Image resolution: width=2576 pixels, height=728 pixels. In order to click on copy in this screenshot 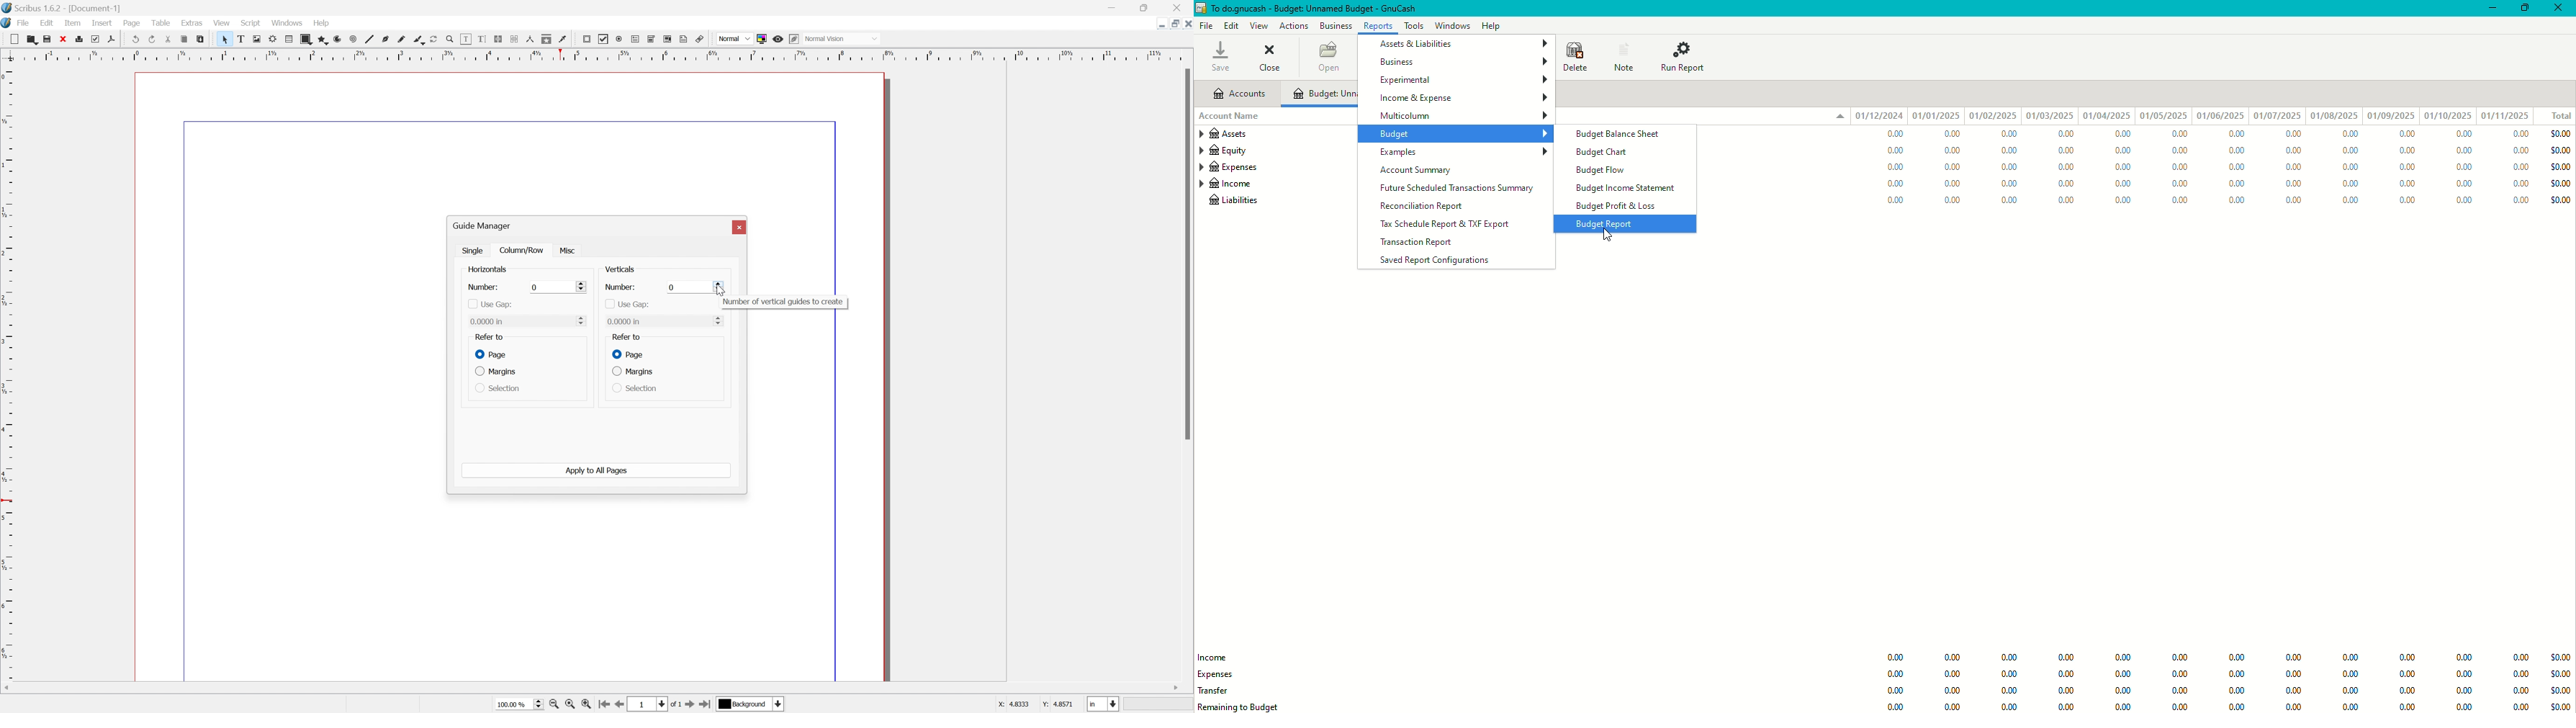, I will do `click(184, 37)`.